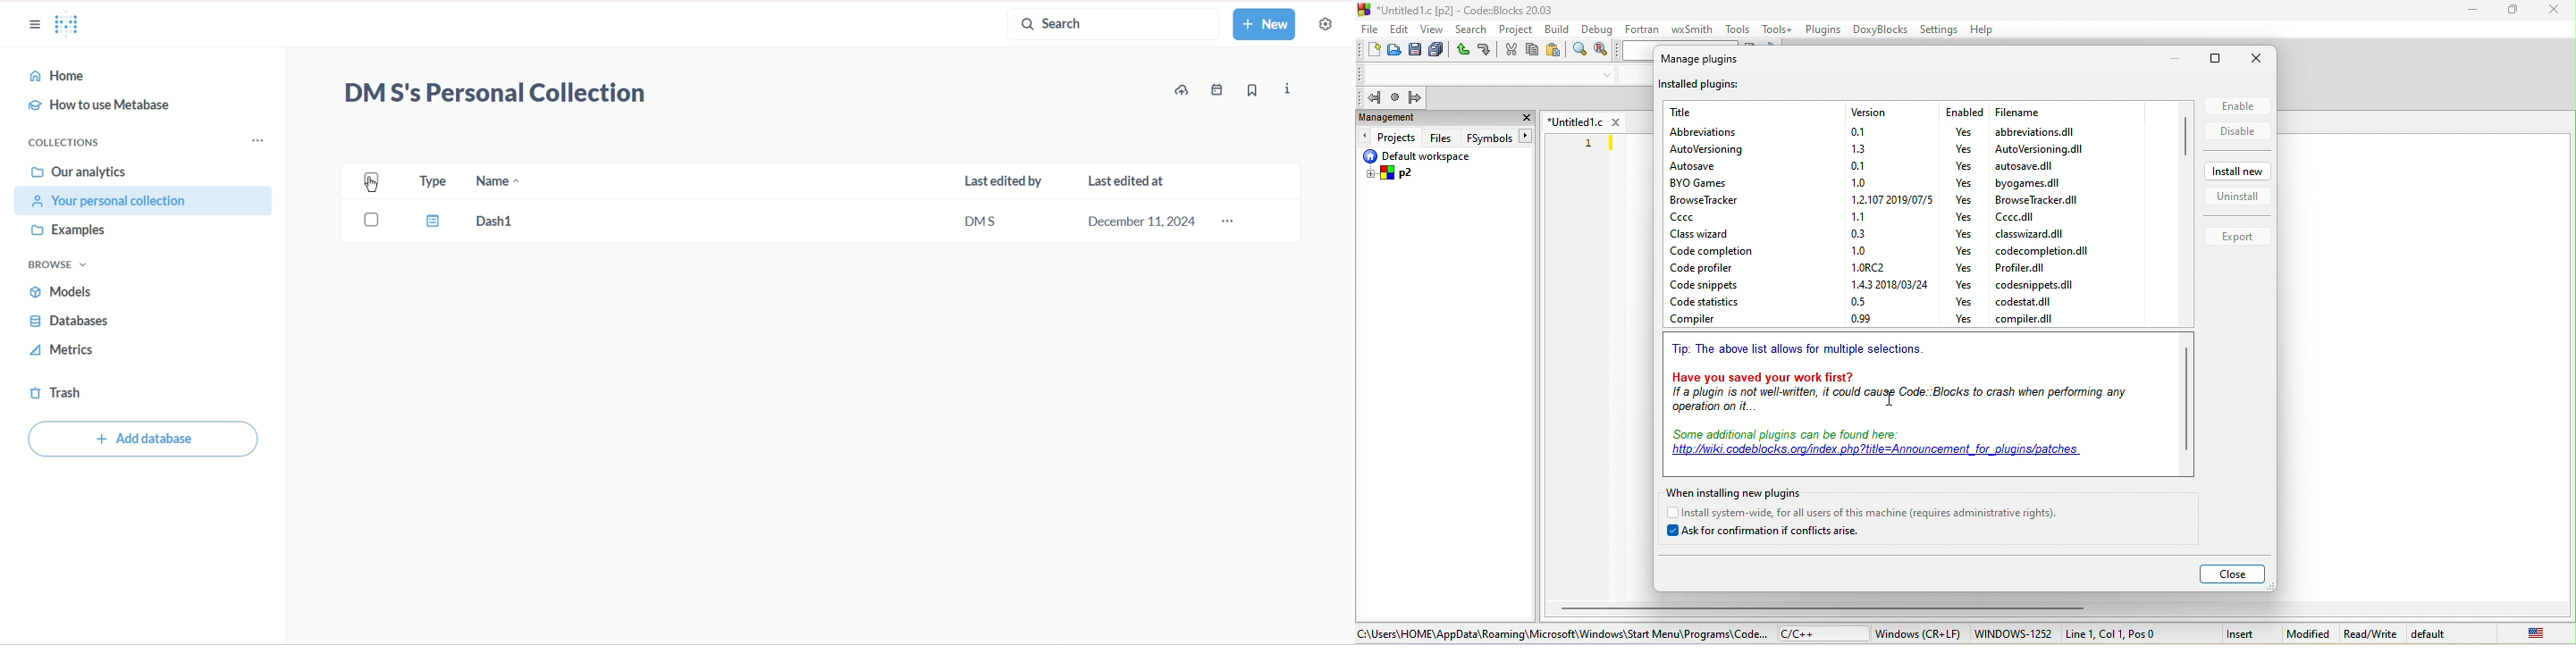  Describe the element at coordinates (2033, 236) in the screenshot. I see `classwizard` at that location.